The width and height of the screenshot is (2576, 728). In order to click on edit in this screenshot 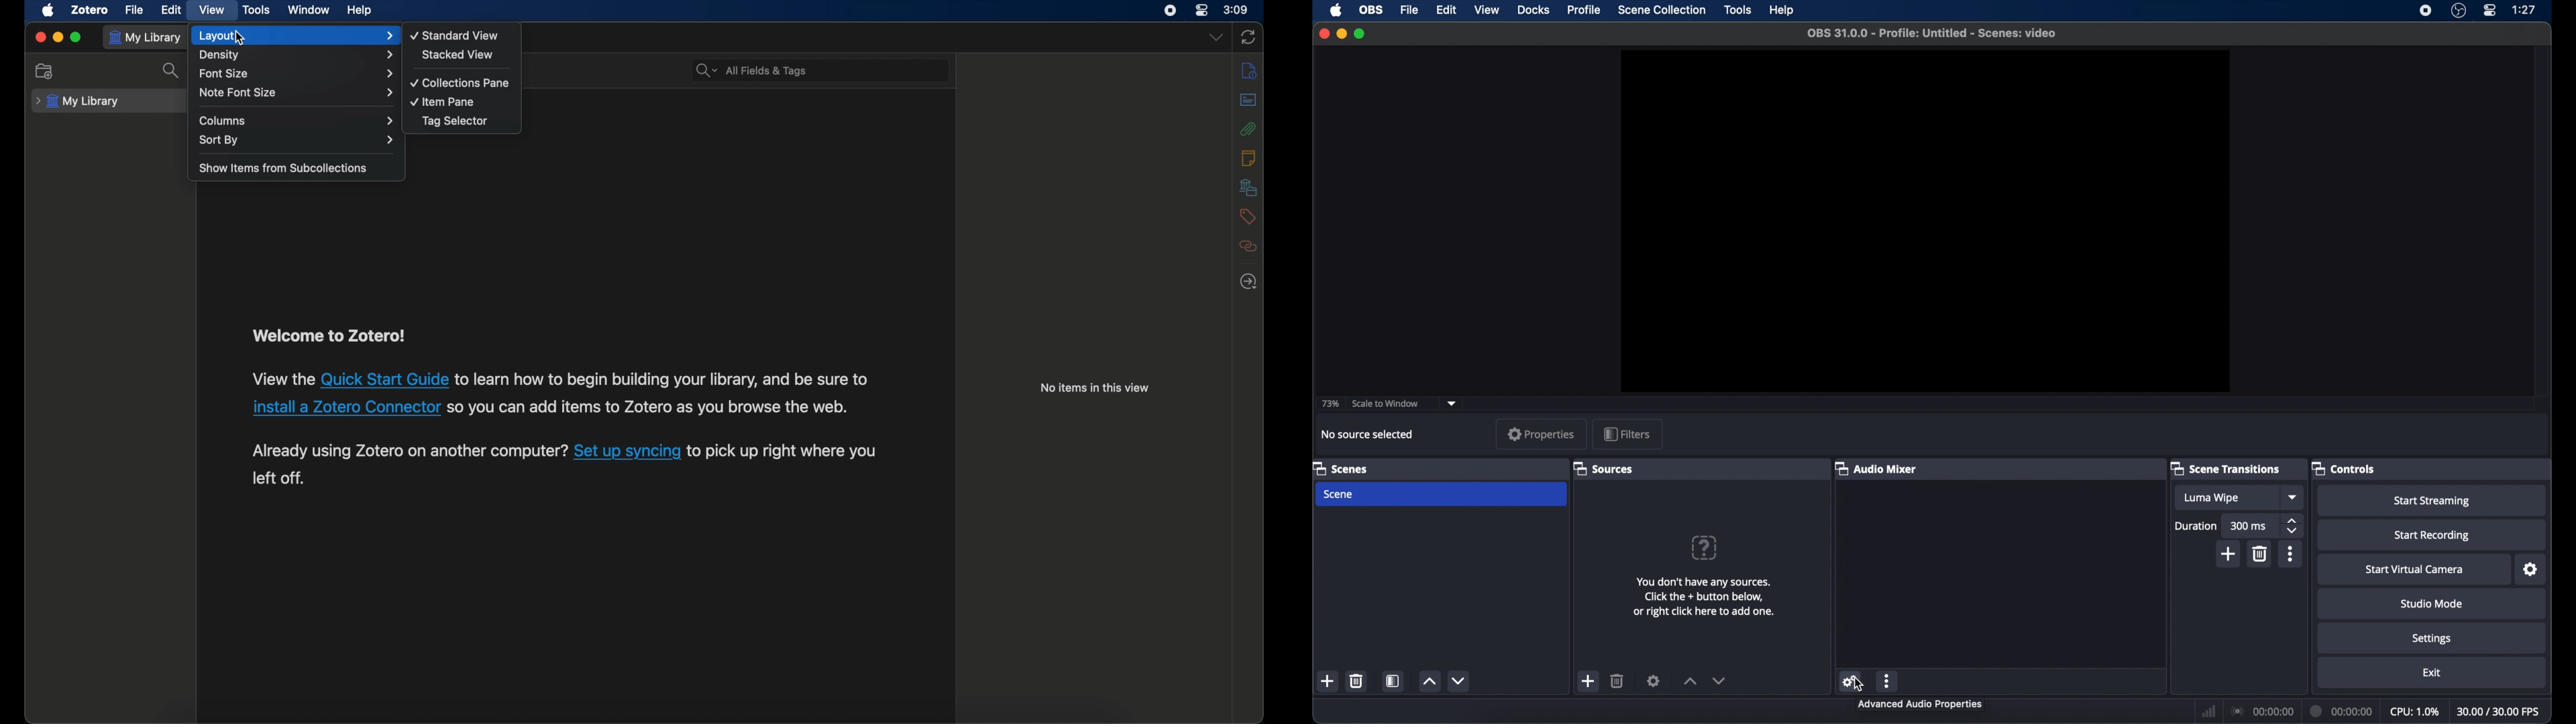, I will do `click(1446, 11)`.